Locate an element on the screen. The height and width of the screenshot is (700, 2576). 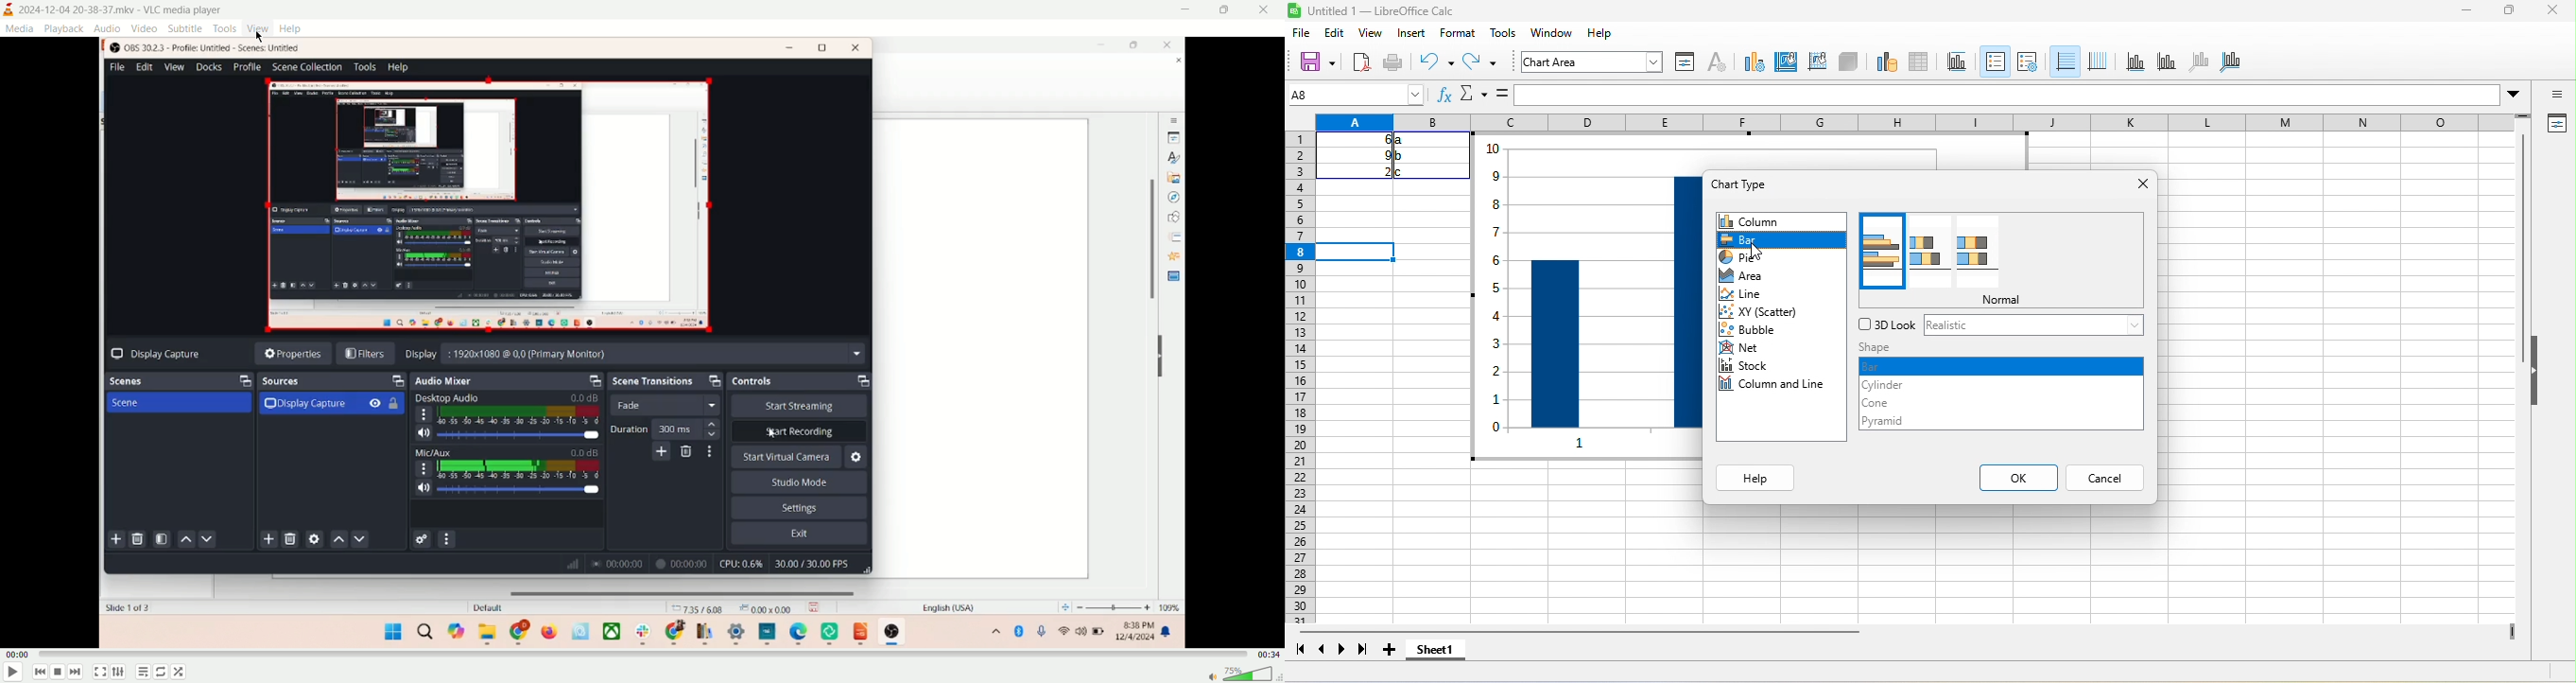
2024-12-04 20-38-37.mkv - VLC media player is located at coordinates (125, 10).